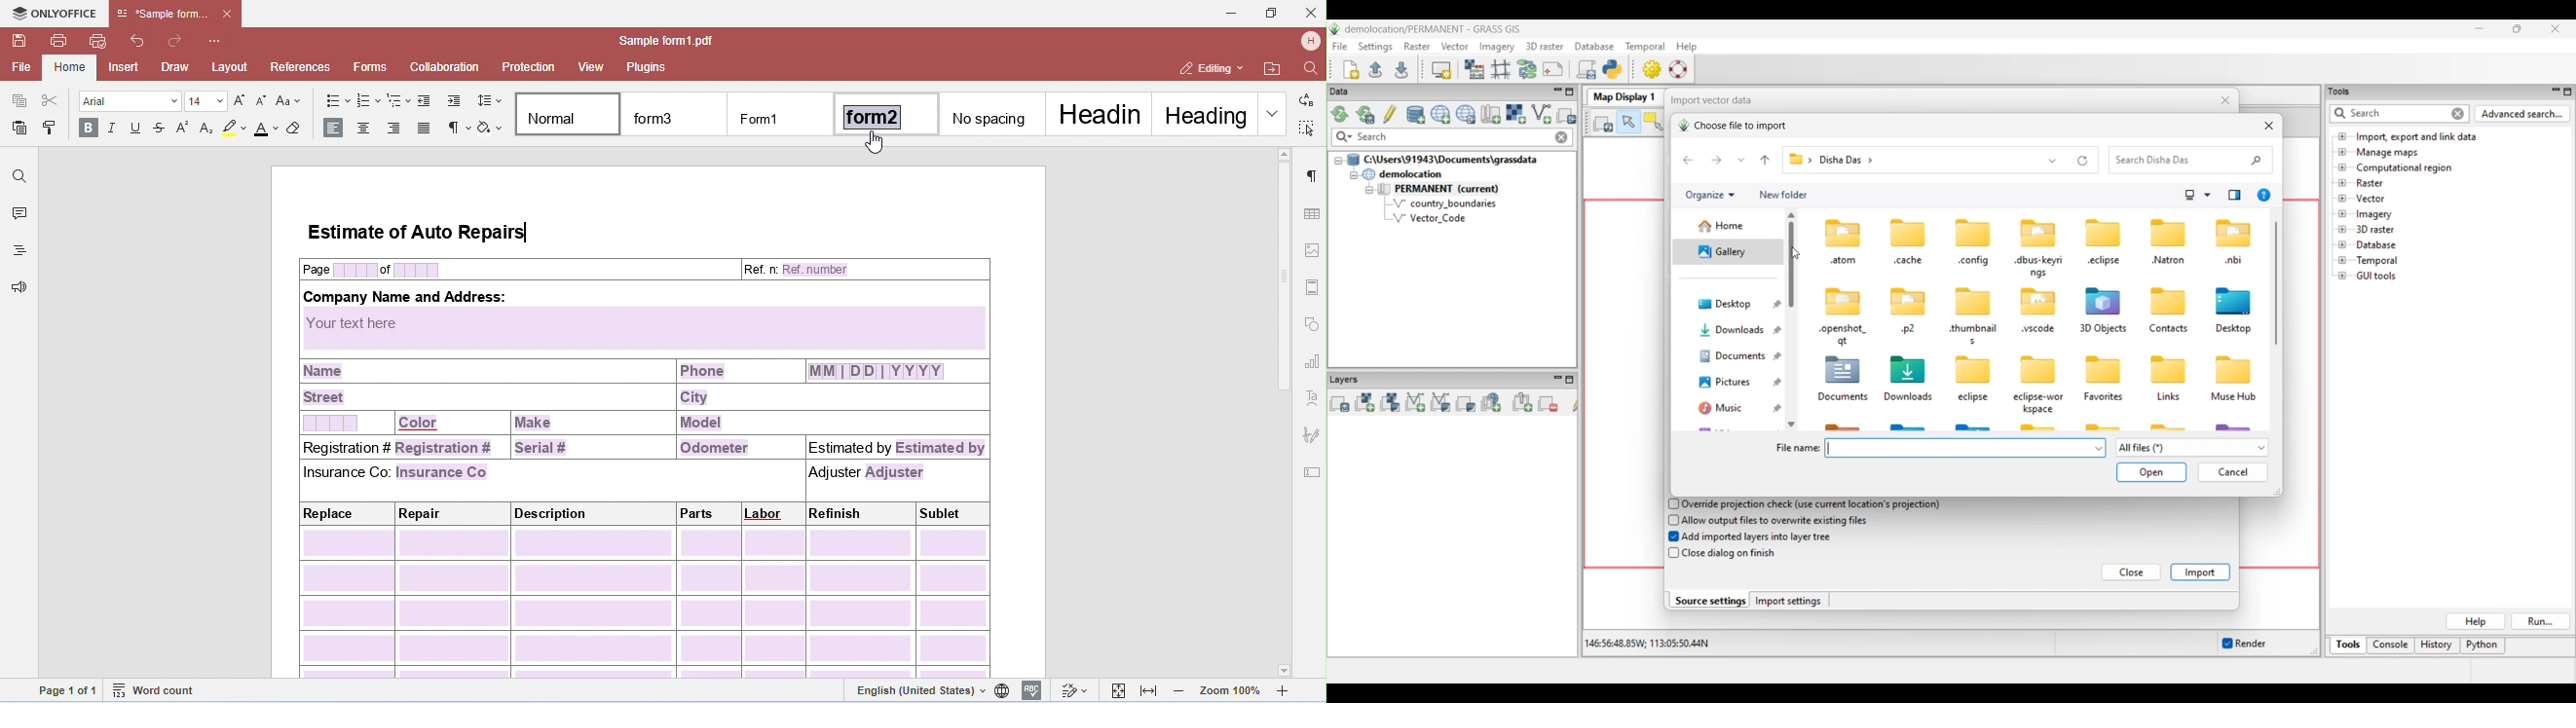  I want to click on Georectifier, so click(1501, 70).